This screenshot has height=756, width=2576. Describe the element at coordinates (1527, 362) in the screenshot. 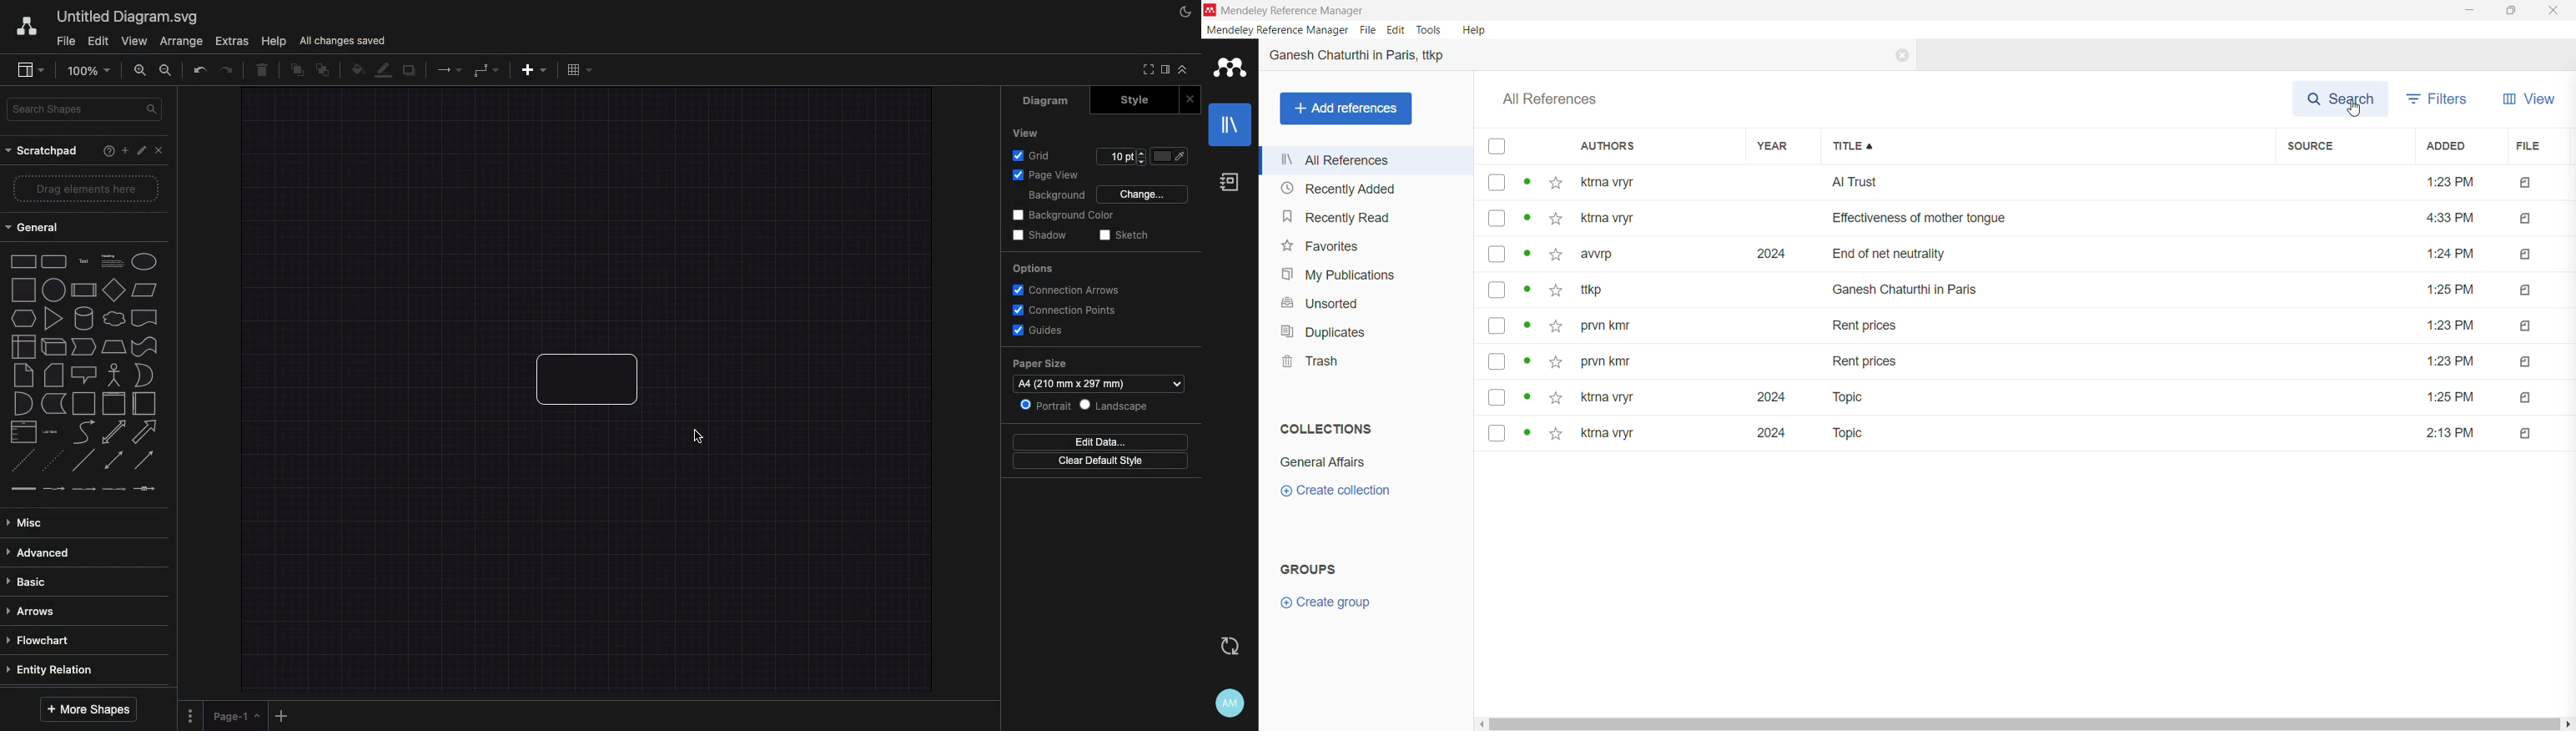

I see `view status` at that location.